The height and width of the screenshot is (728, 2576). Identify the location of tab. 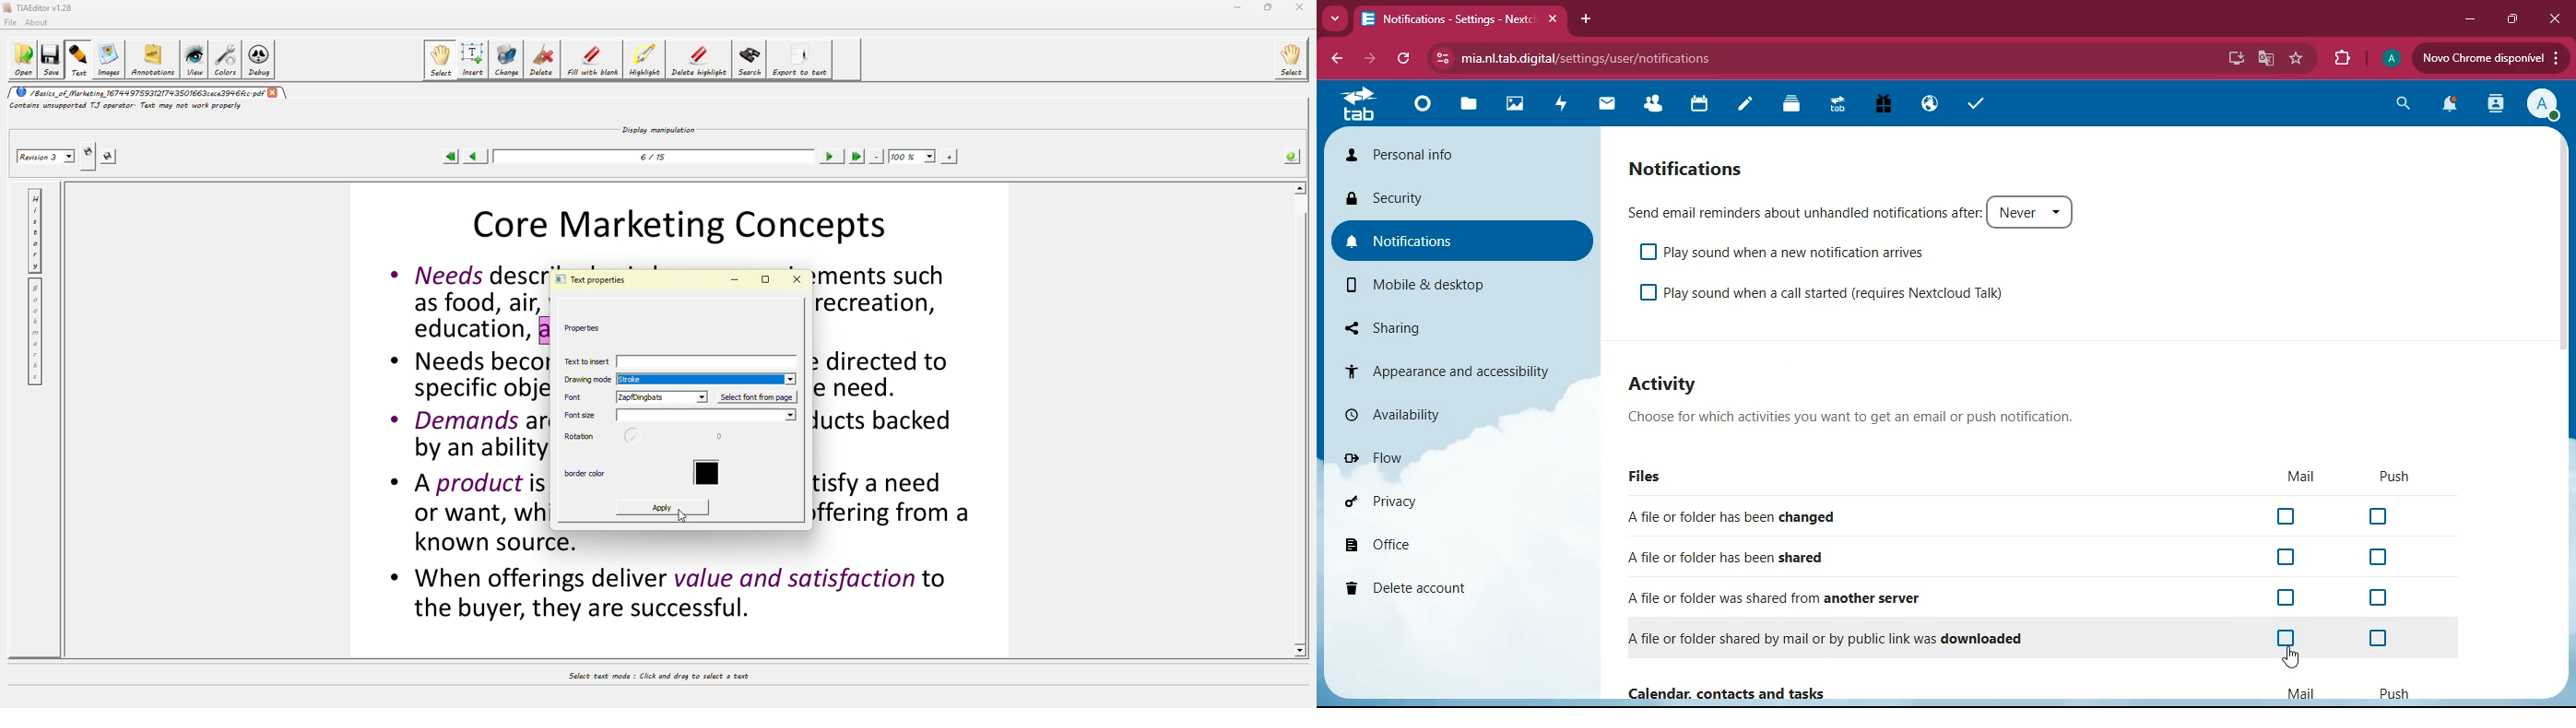
(1357, 107).